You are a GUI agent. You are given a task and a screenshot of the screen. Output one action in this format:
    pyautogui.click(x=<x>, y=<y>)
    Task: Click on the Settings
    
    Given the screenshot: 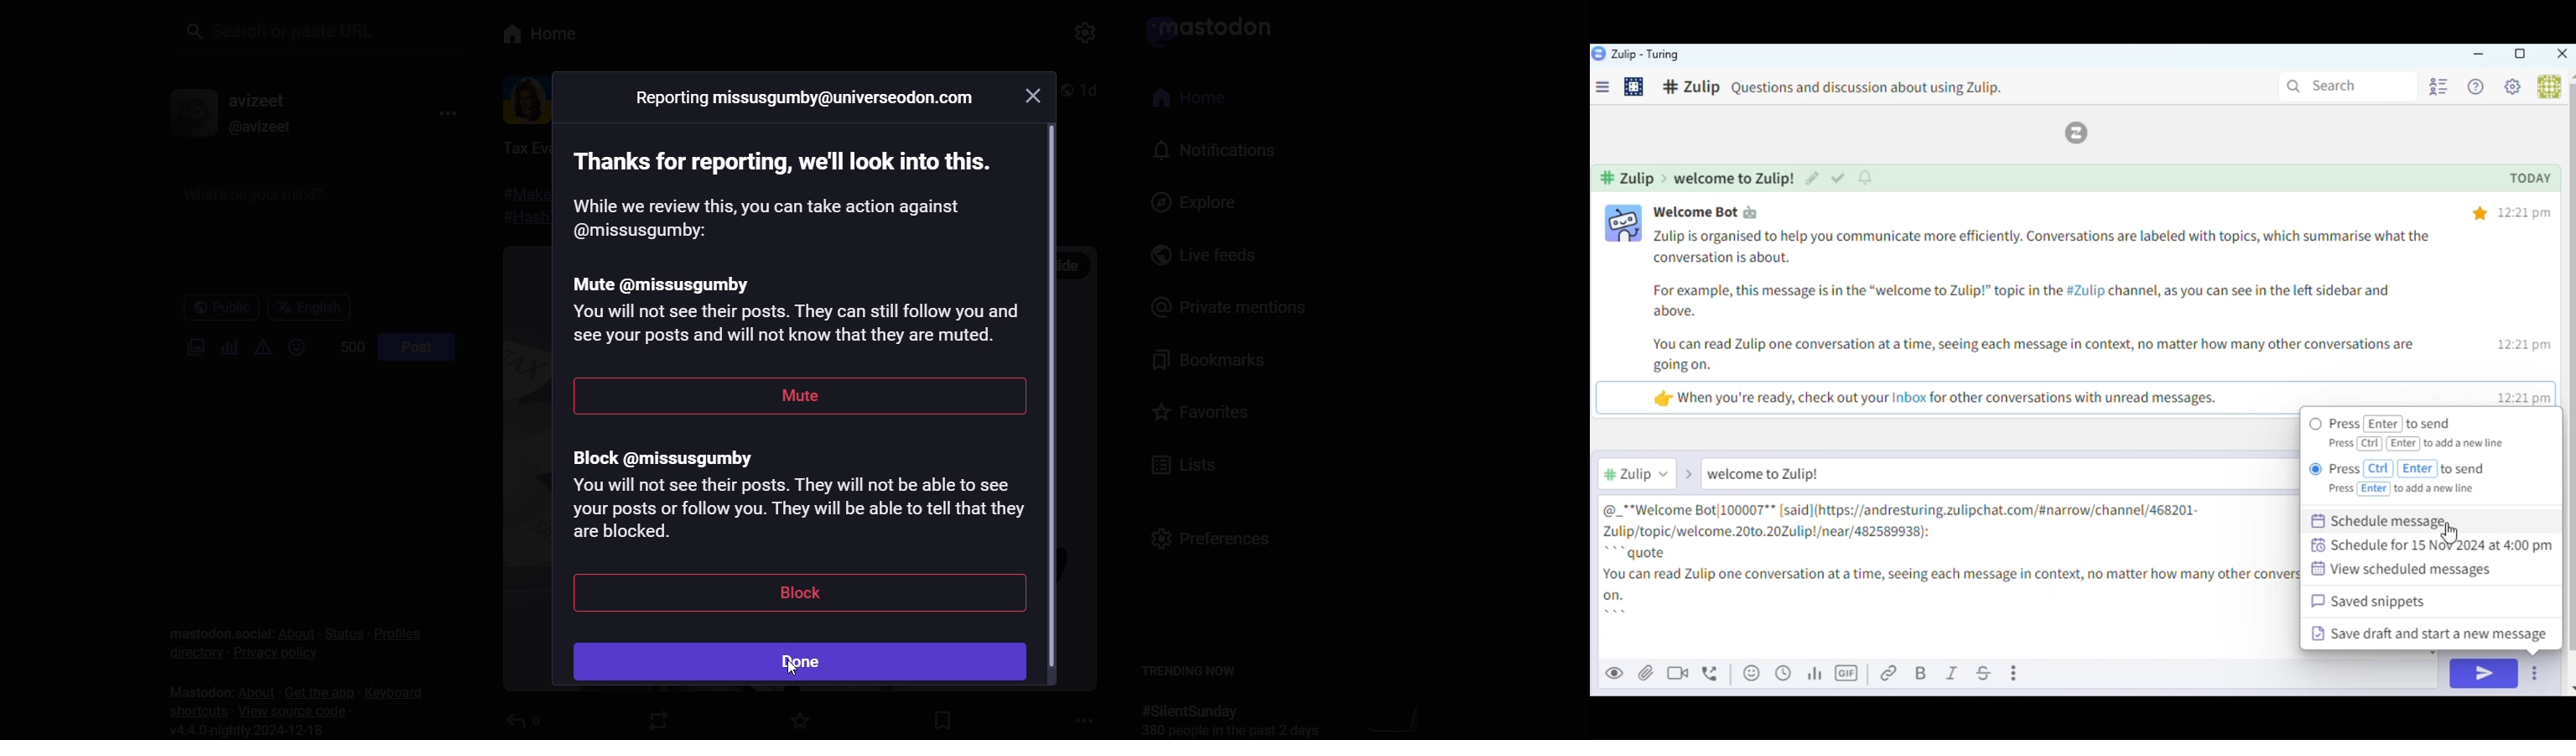 What is the action you would take?
    pyautogui.click(x=2516, y=89)
    